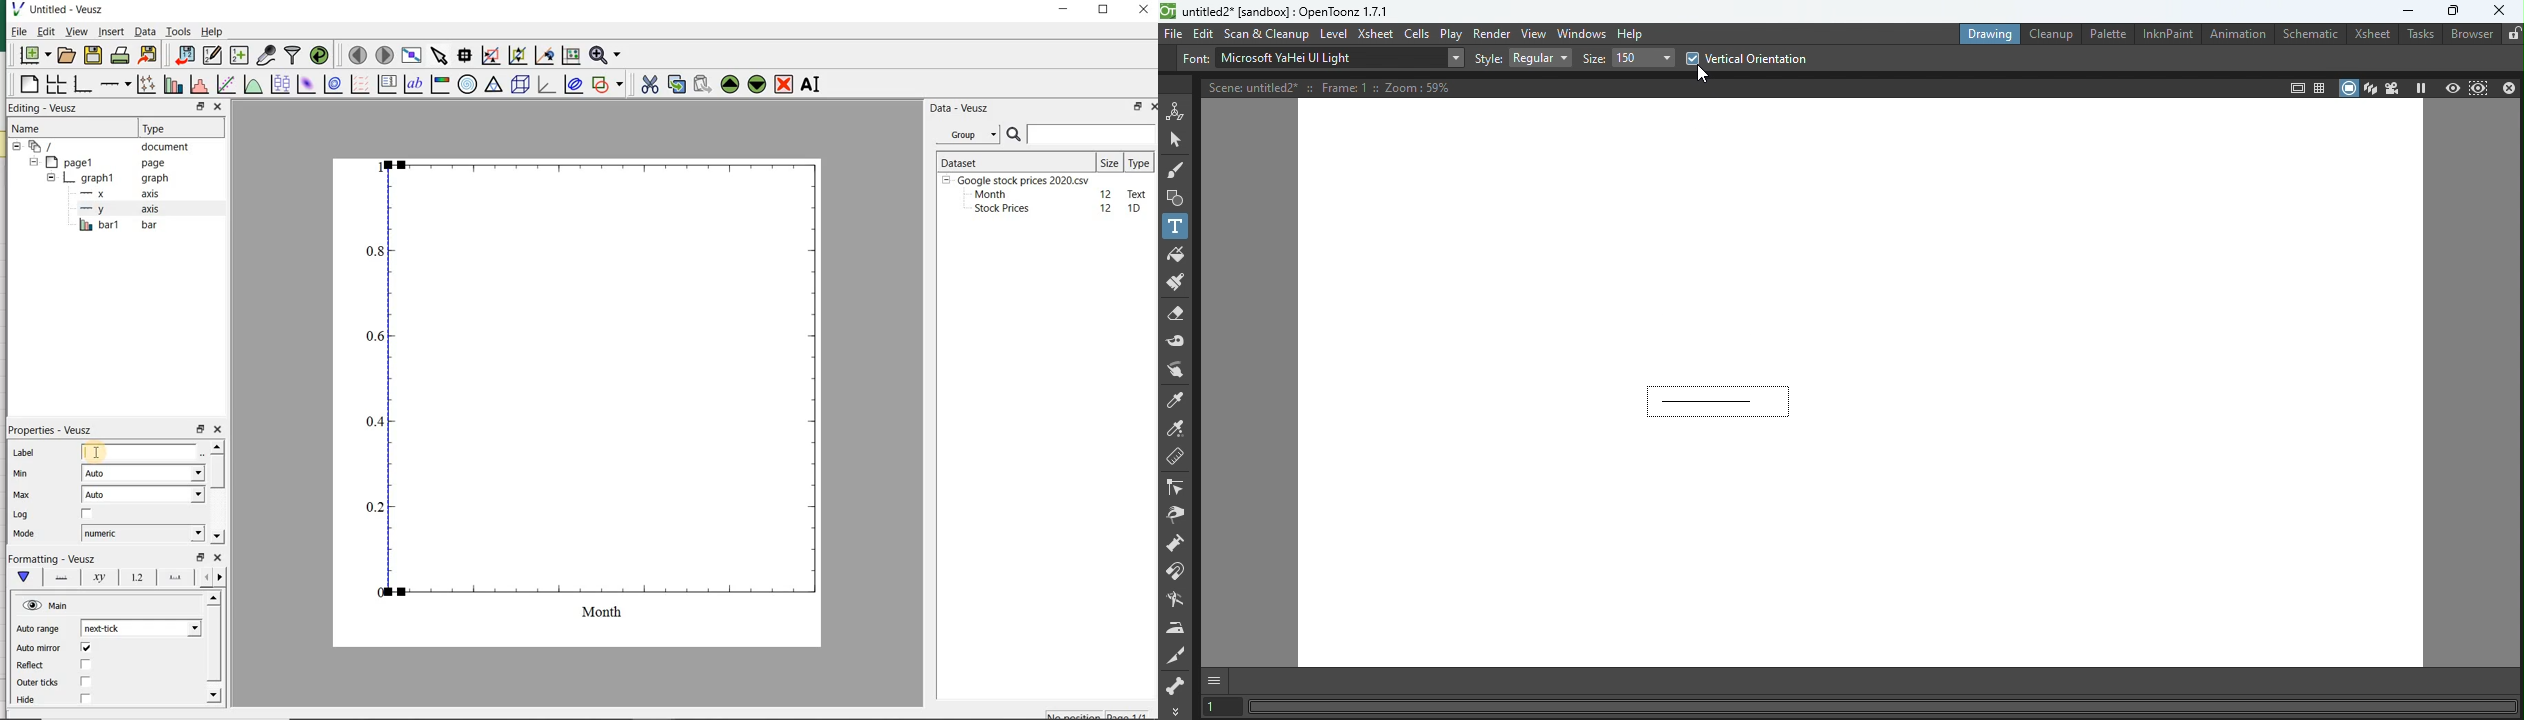 The width and height of the screenshot is (2548, 728). What do you see at coordinates (387, 86) in the screenshot?
I see `plot key` at bounding box center [387, 86].